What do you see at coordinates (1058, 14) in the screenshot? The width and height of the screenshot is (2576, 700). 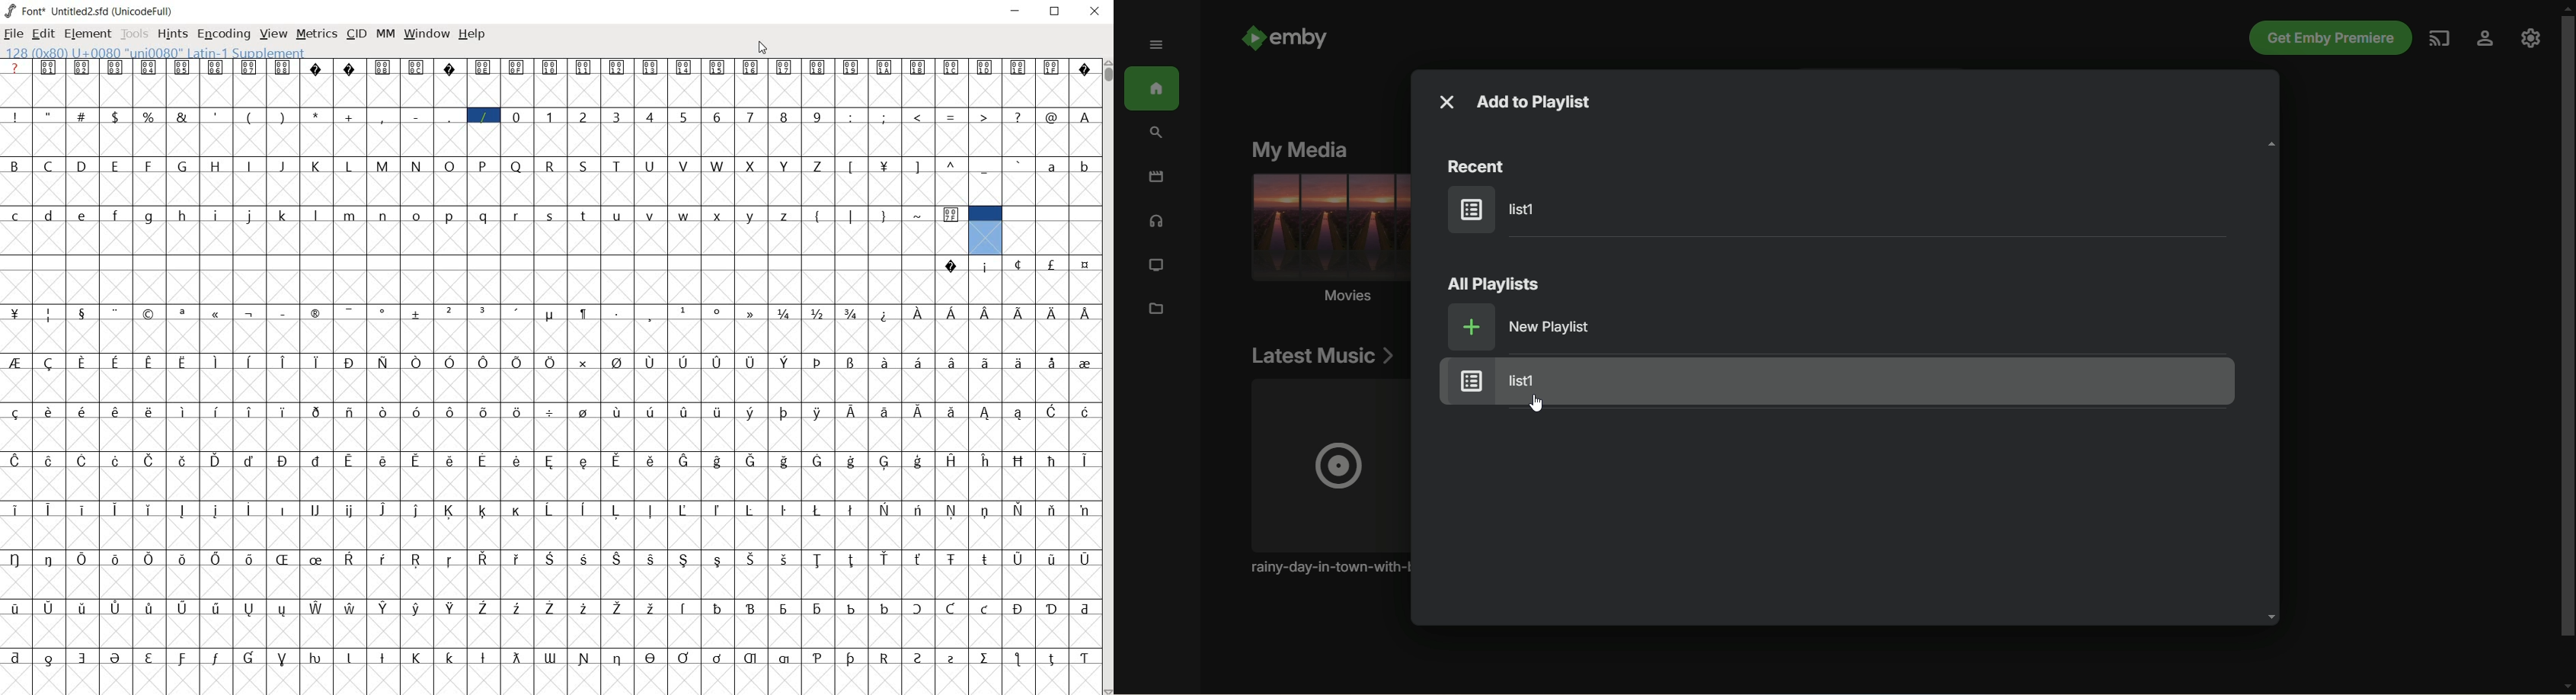 I see `Maximize` at bounding box center [1058, 14].